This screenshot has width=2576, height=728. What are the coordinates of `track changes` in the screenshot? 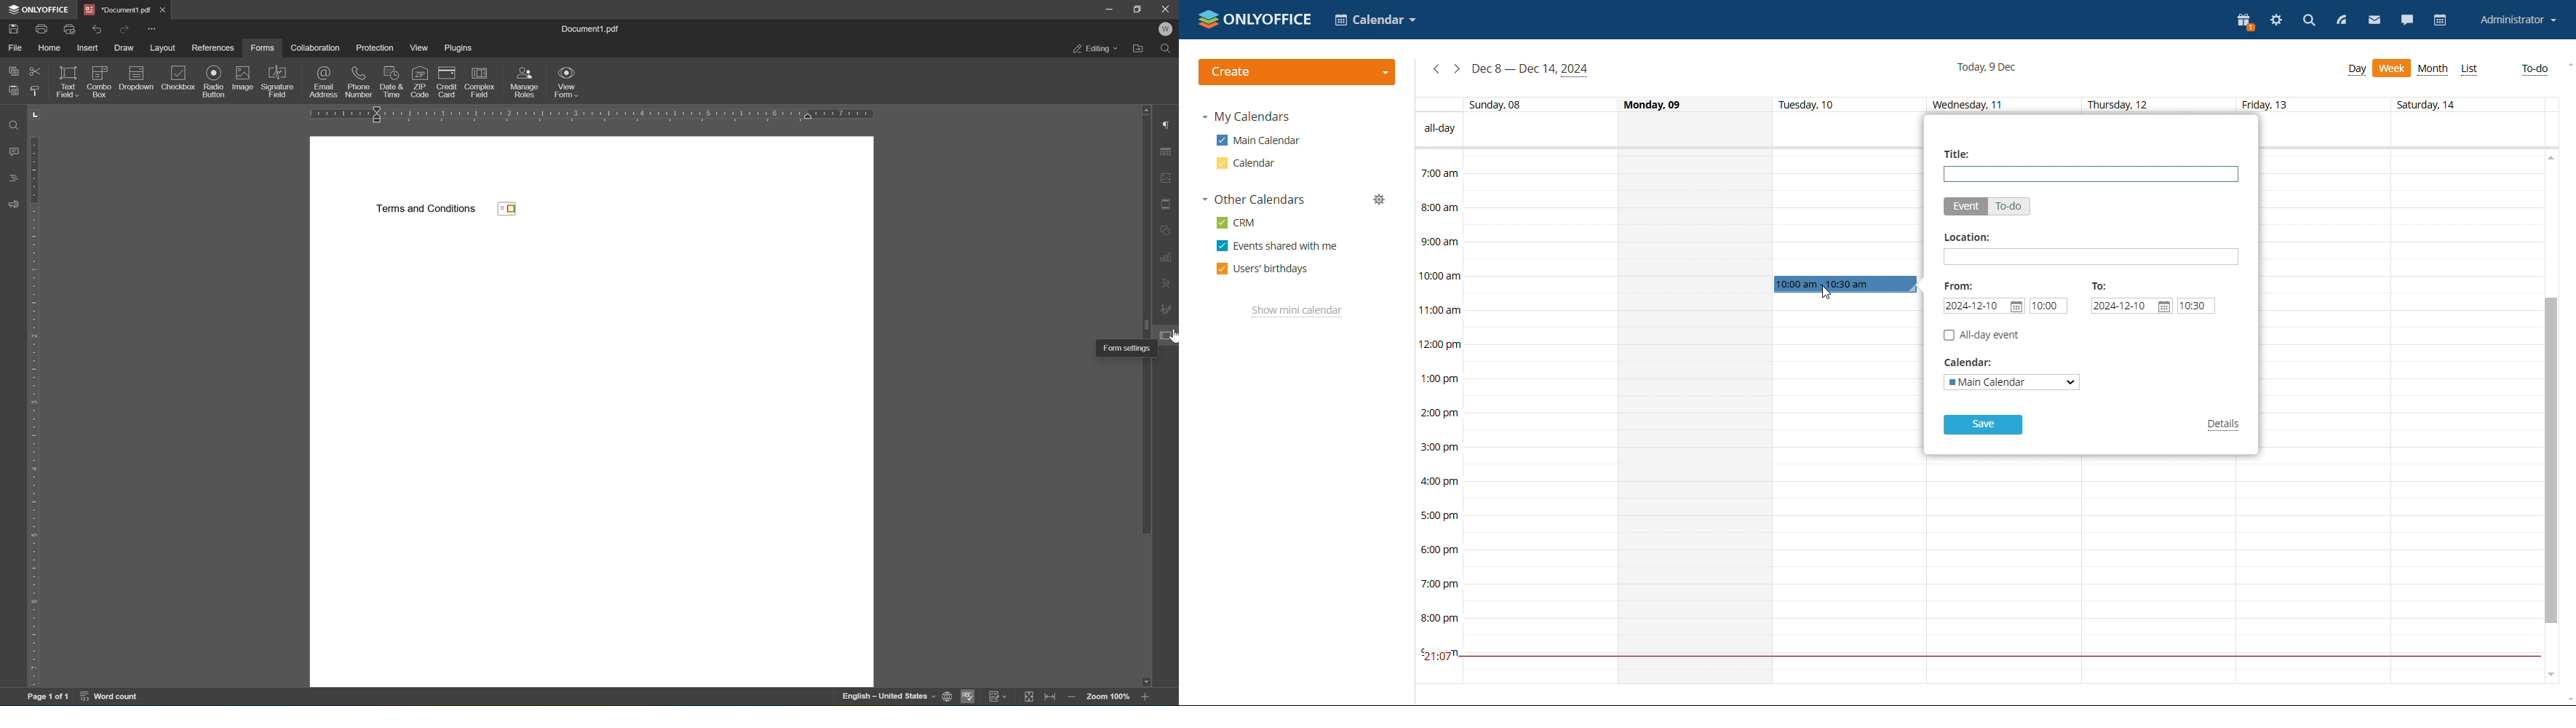 It's located at (999, 697).